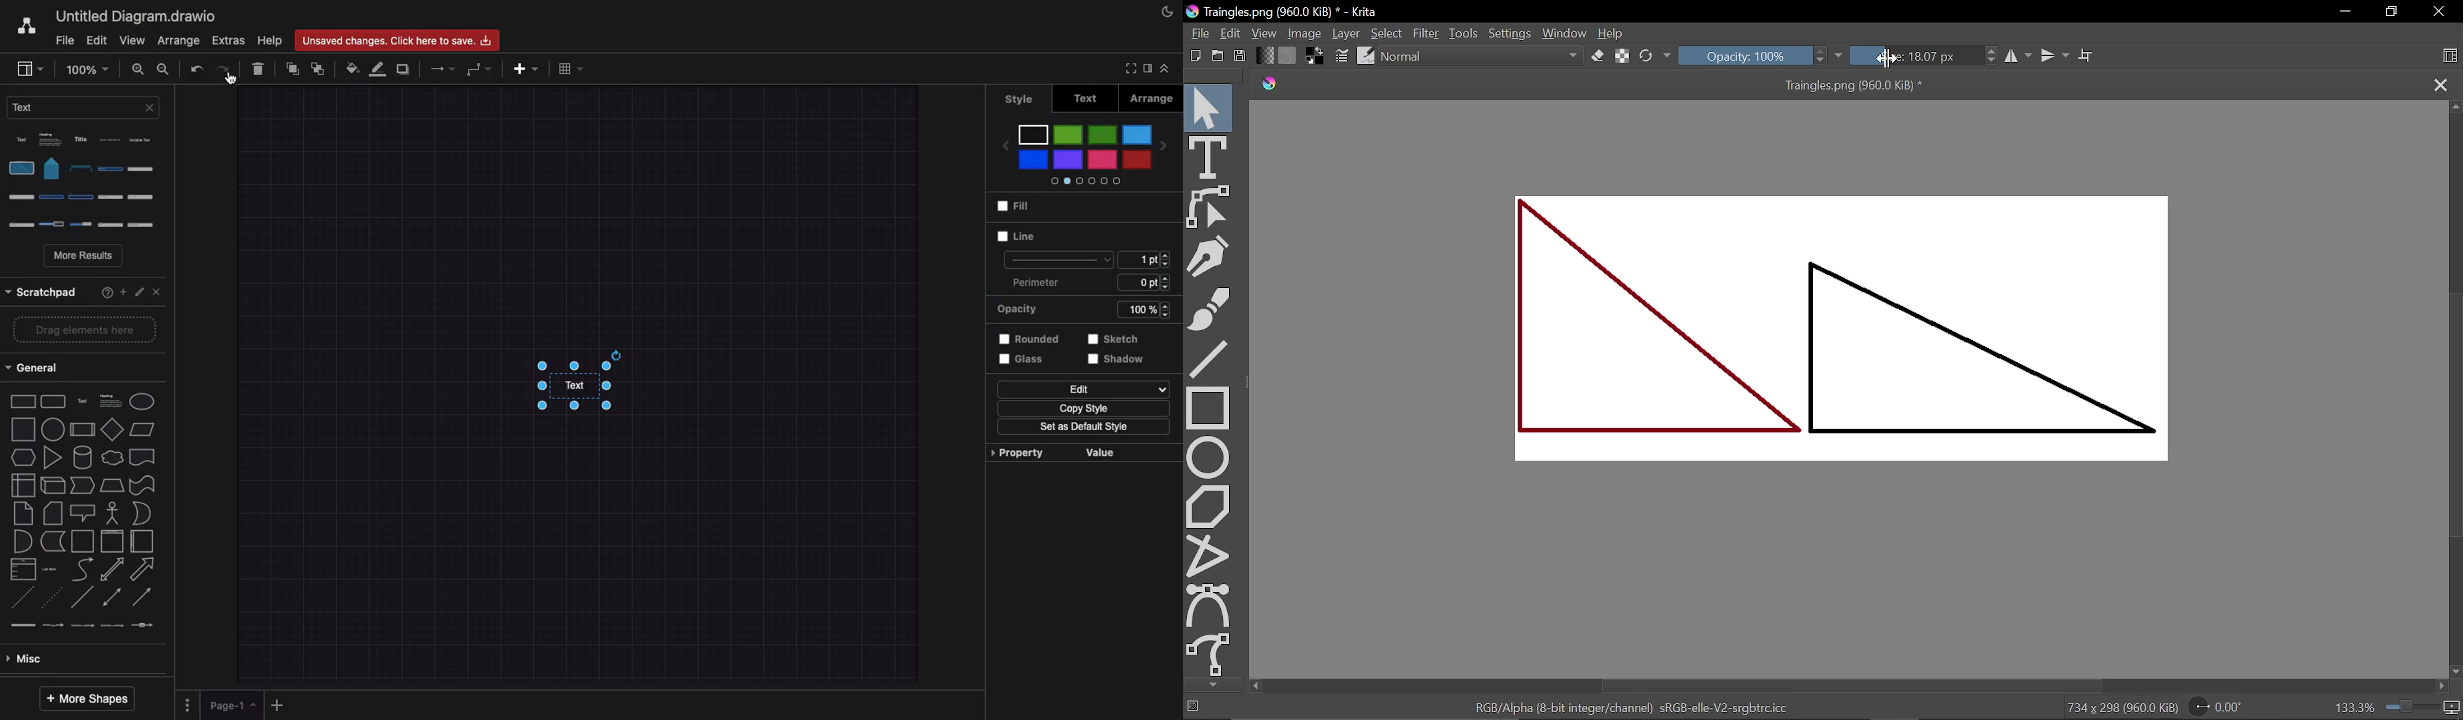 This screenshot has width=2464, height=728. Describe the element at coordinates (1124, 363) in the screenshot. I see `Shadow` at that location.